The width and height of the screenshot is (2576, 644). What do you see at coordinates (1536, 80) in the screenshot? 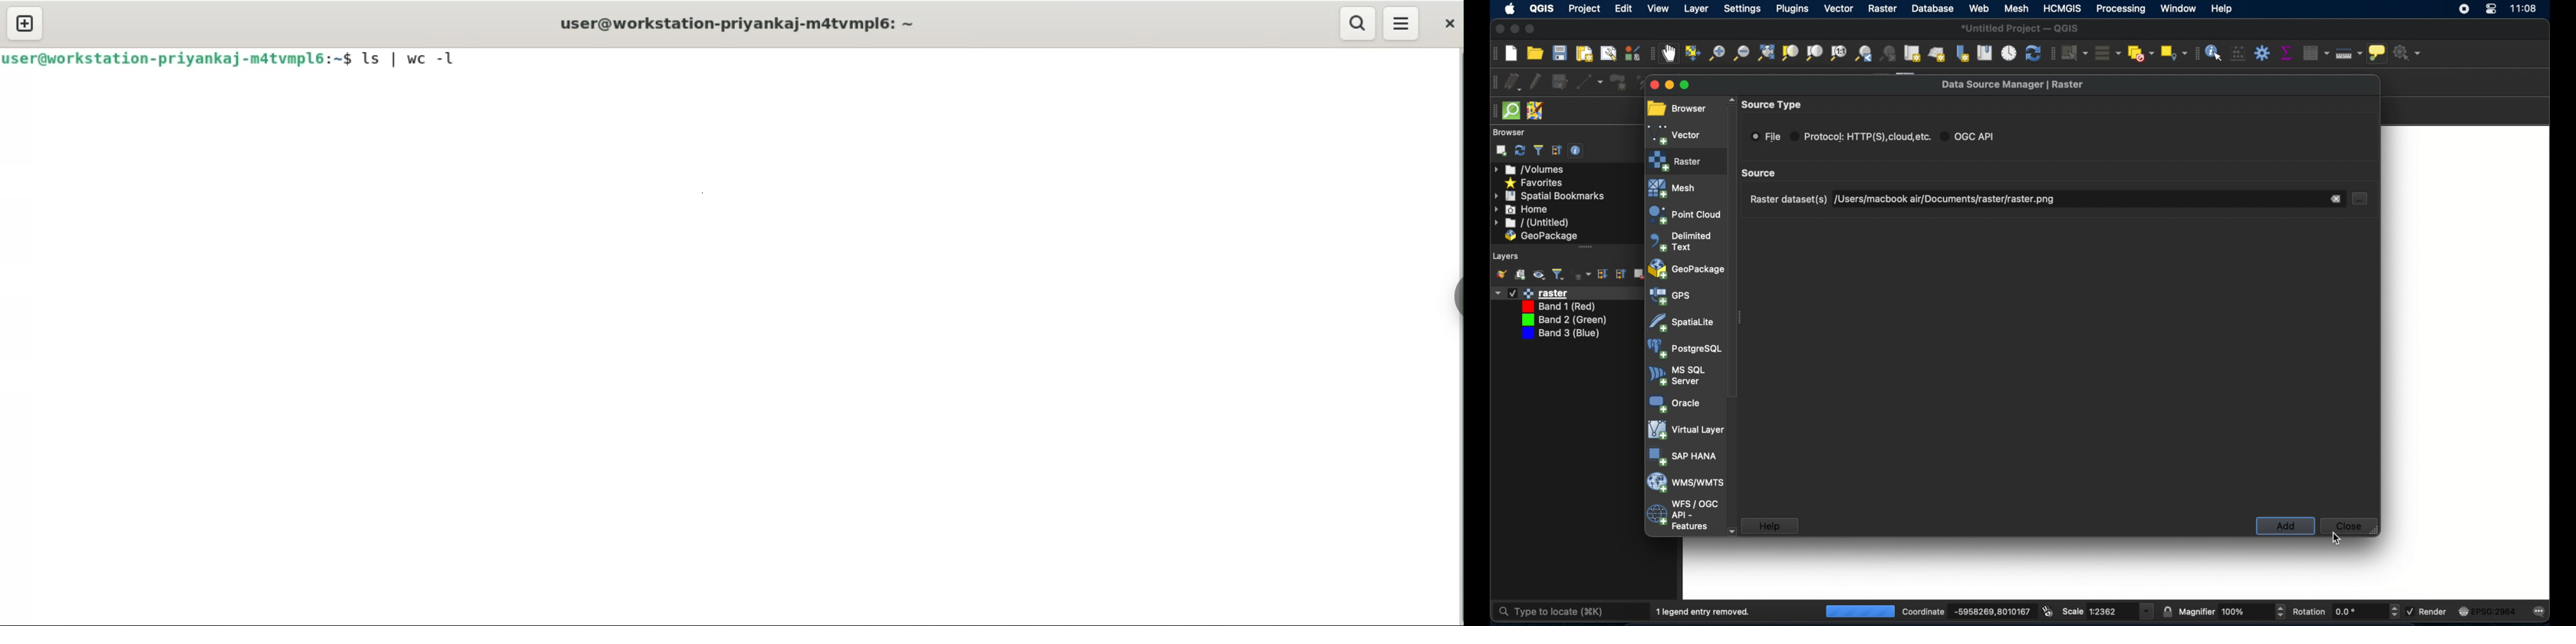
I see `toggle editing` at bounding box center [1536, 80].